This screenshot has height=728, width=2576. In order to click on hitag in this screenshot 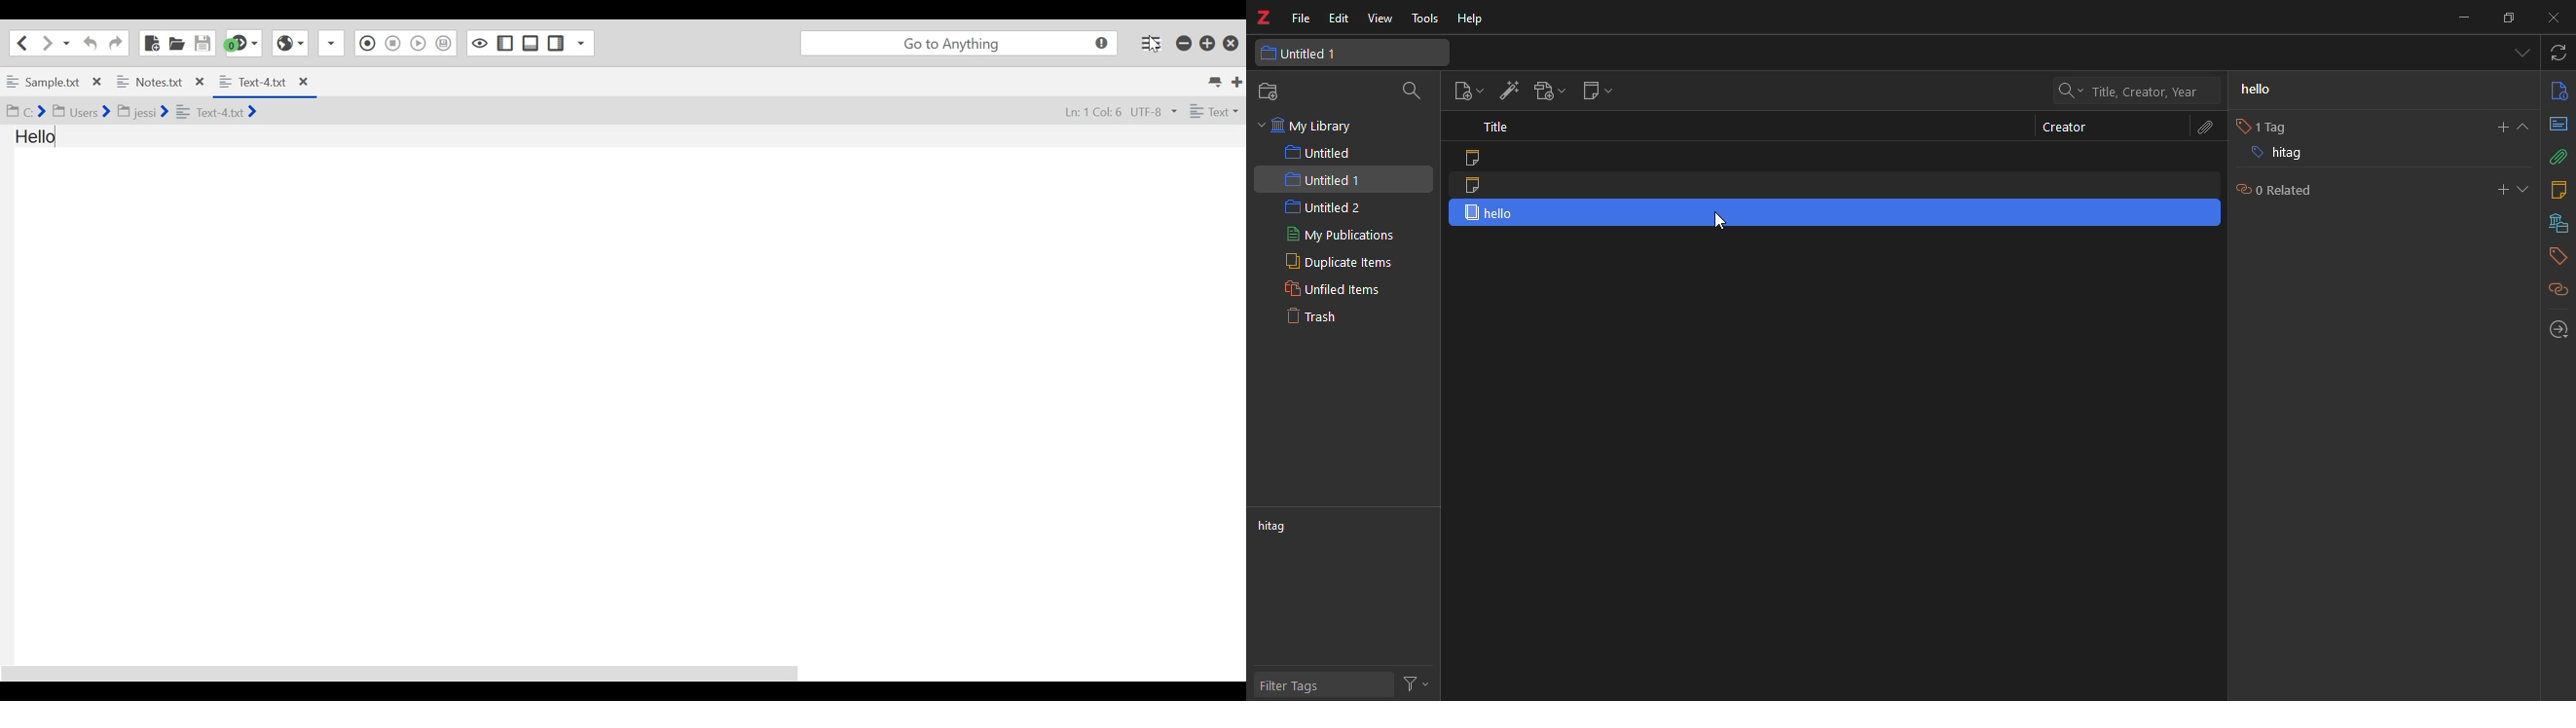, I will do `click(2274, 156)`.